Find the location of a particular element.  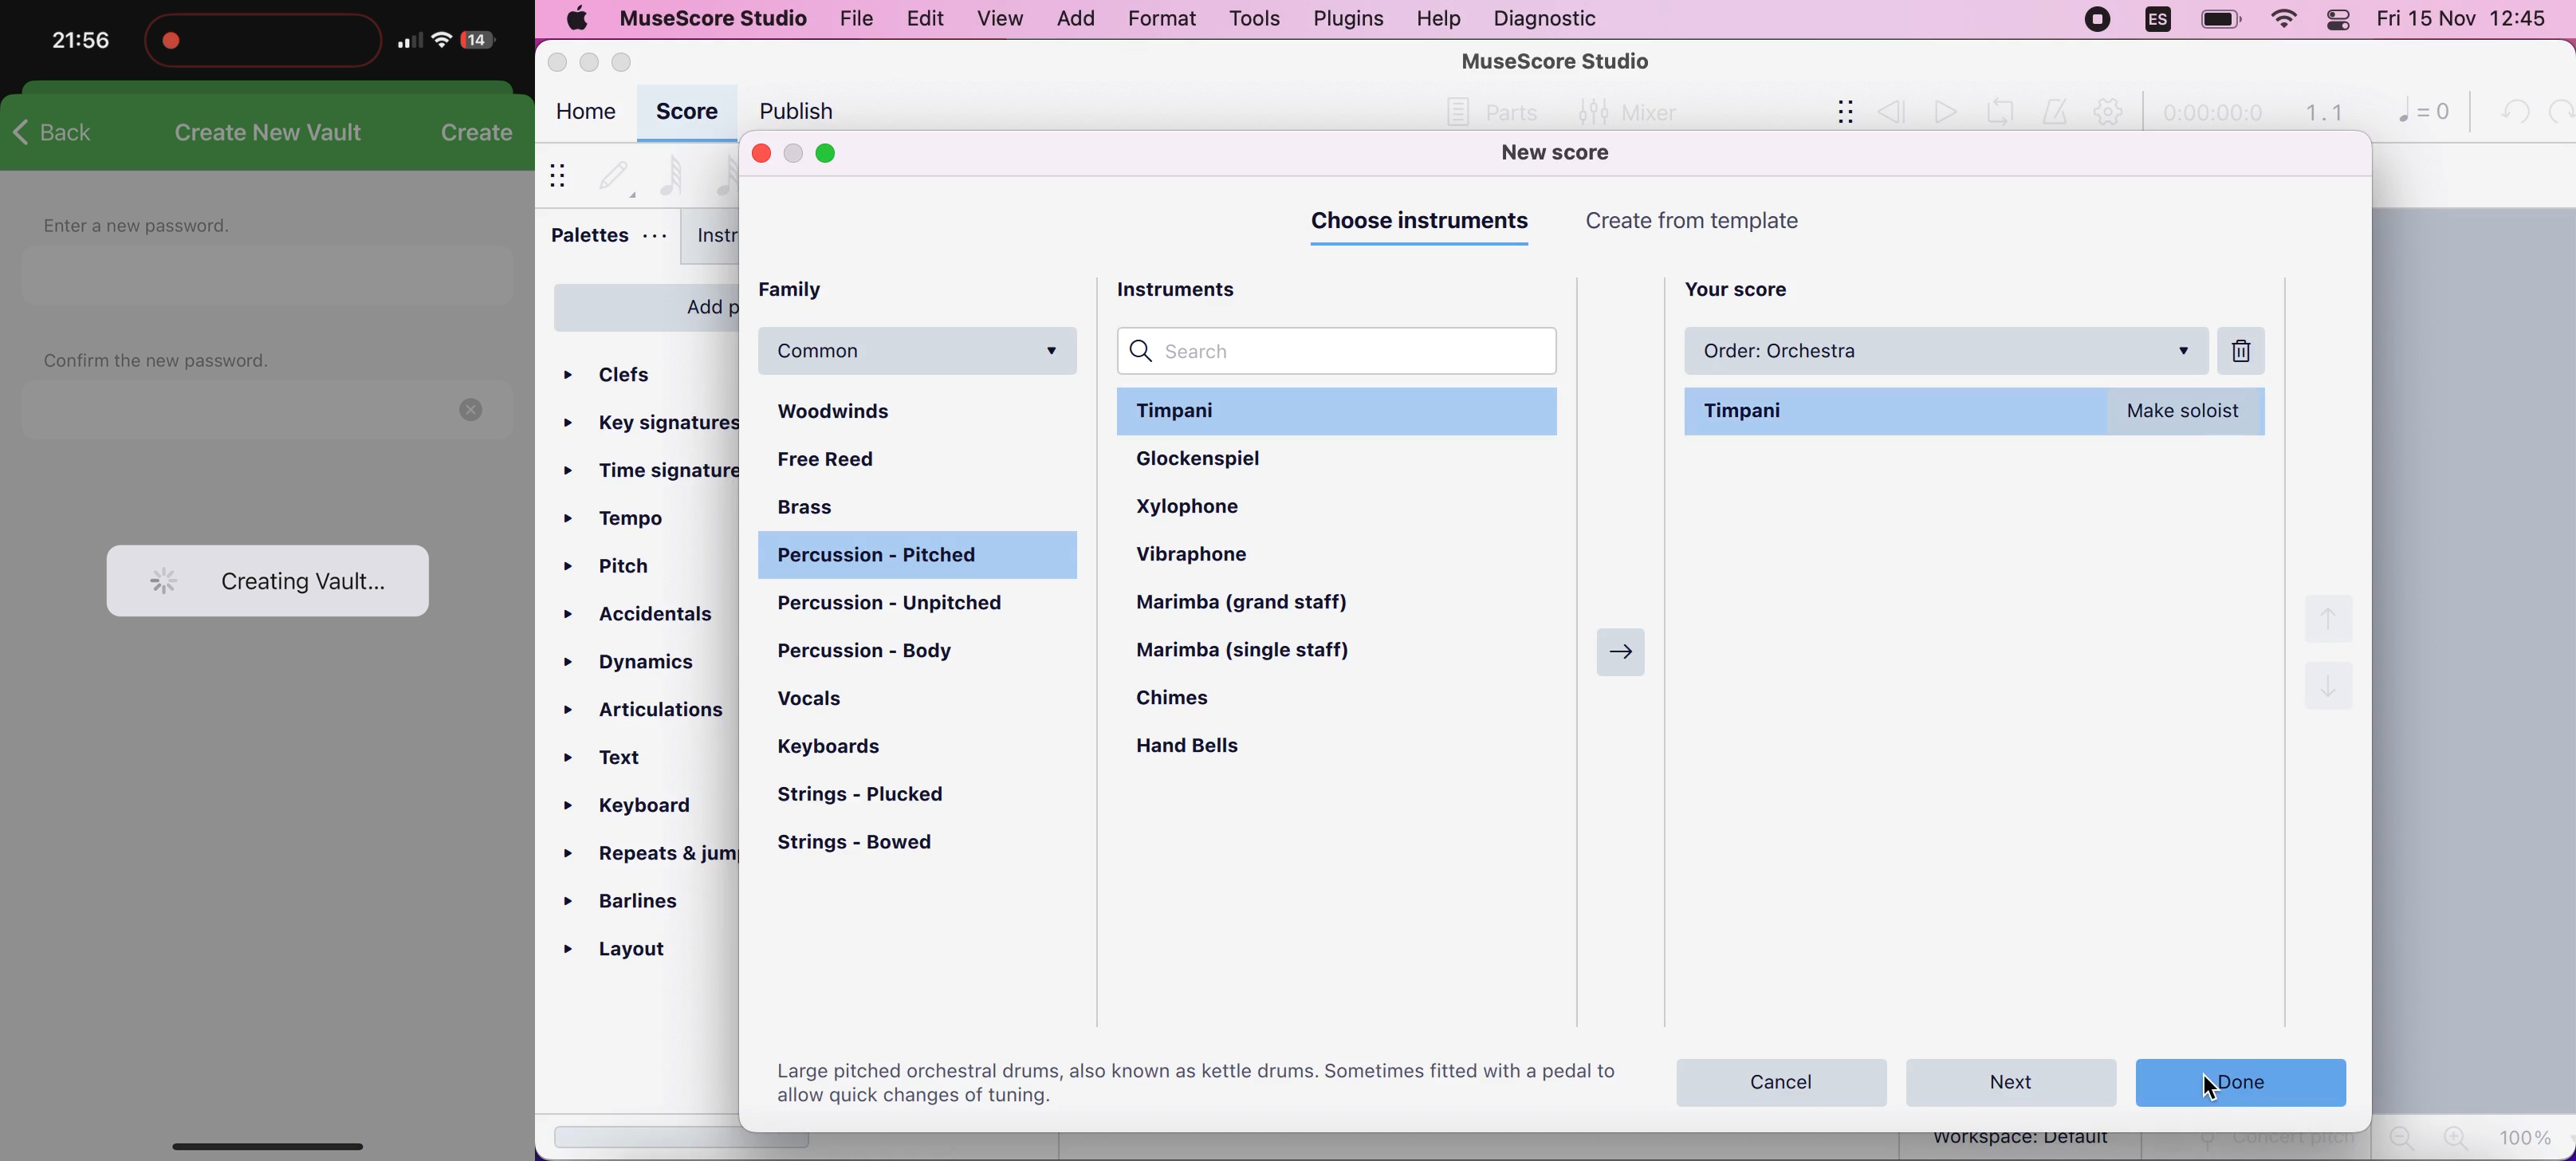

woodwinds is located at coordinates (922, 412).